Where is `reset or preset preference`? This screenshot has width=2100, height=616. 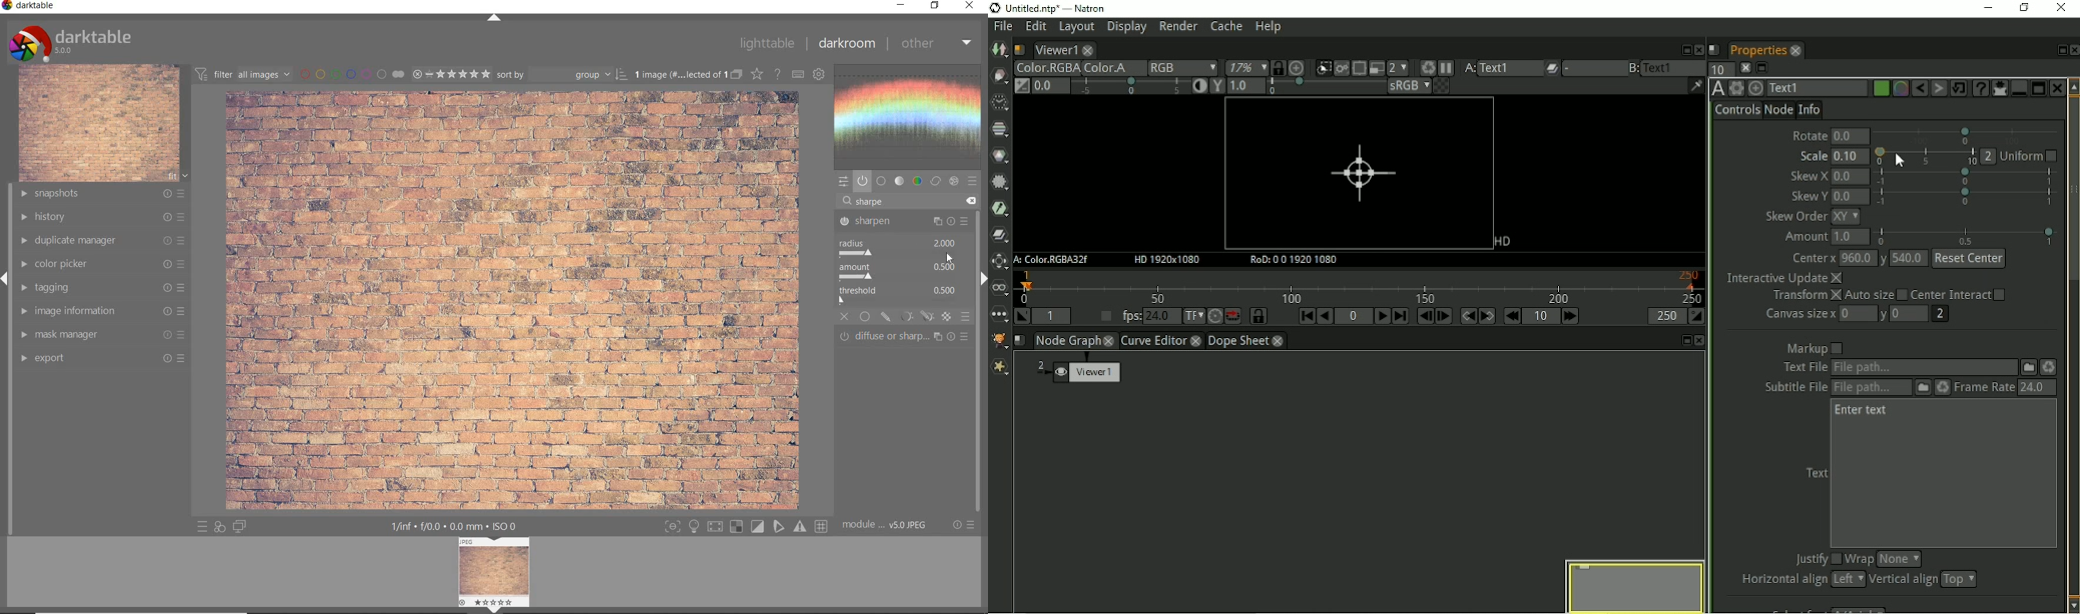
reset or preset preference is located at coordinates (962, 525).